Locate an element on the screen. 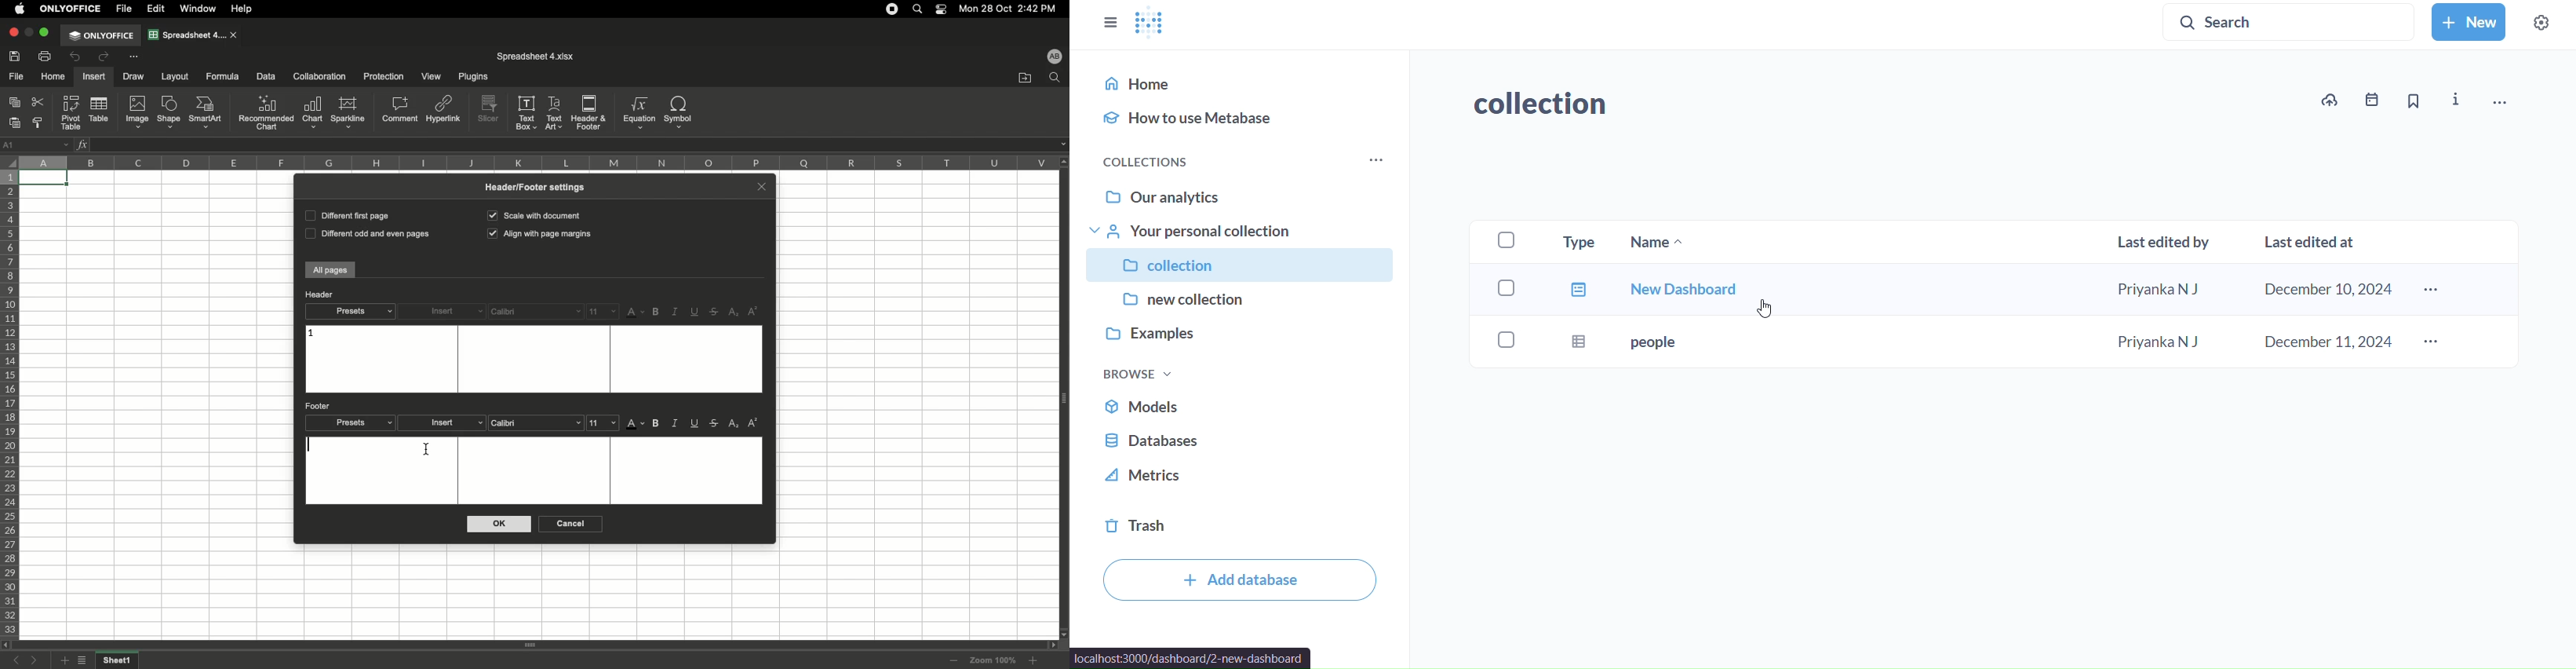 The height and width of the screenshot is (672, 2576). metrics is located at coordinates (1241, 482).